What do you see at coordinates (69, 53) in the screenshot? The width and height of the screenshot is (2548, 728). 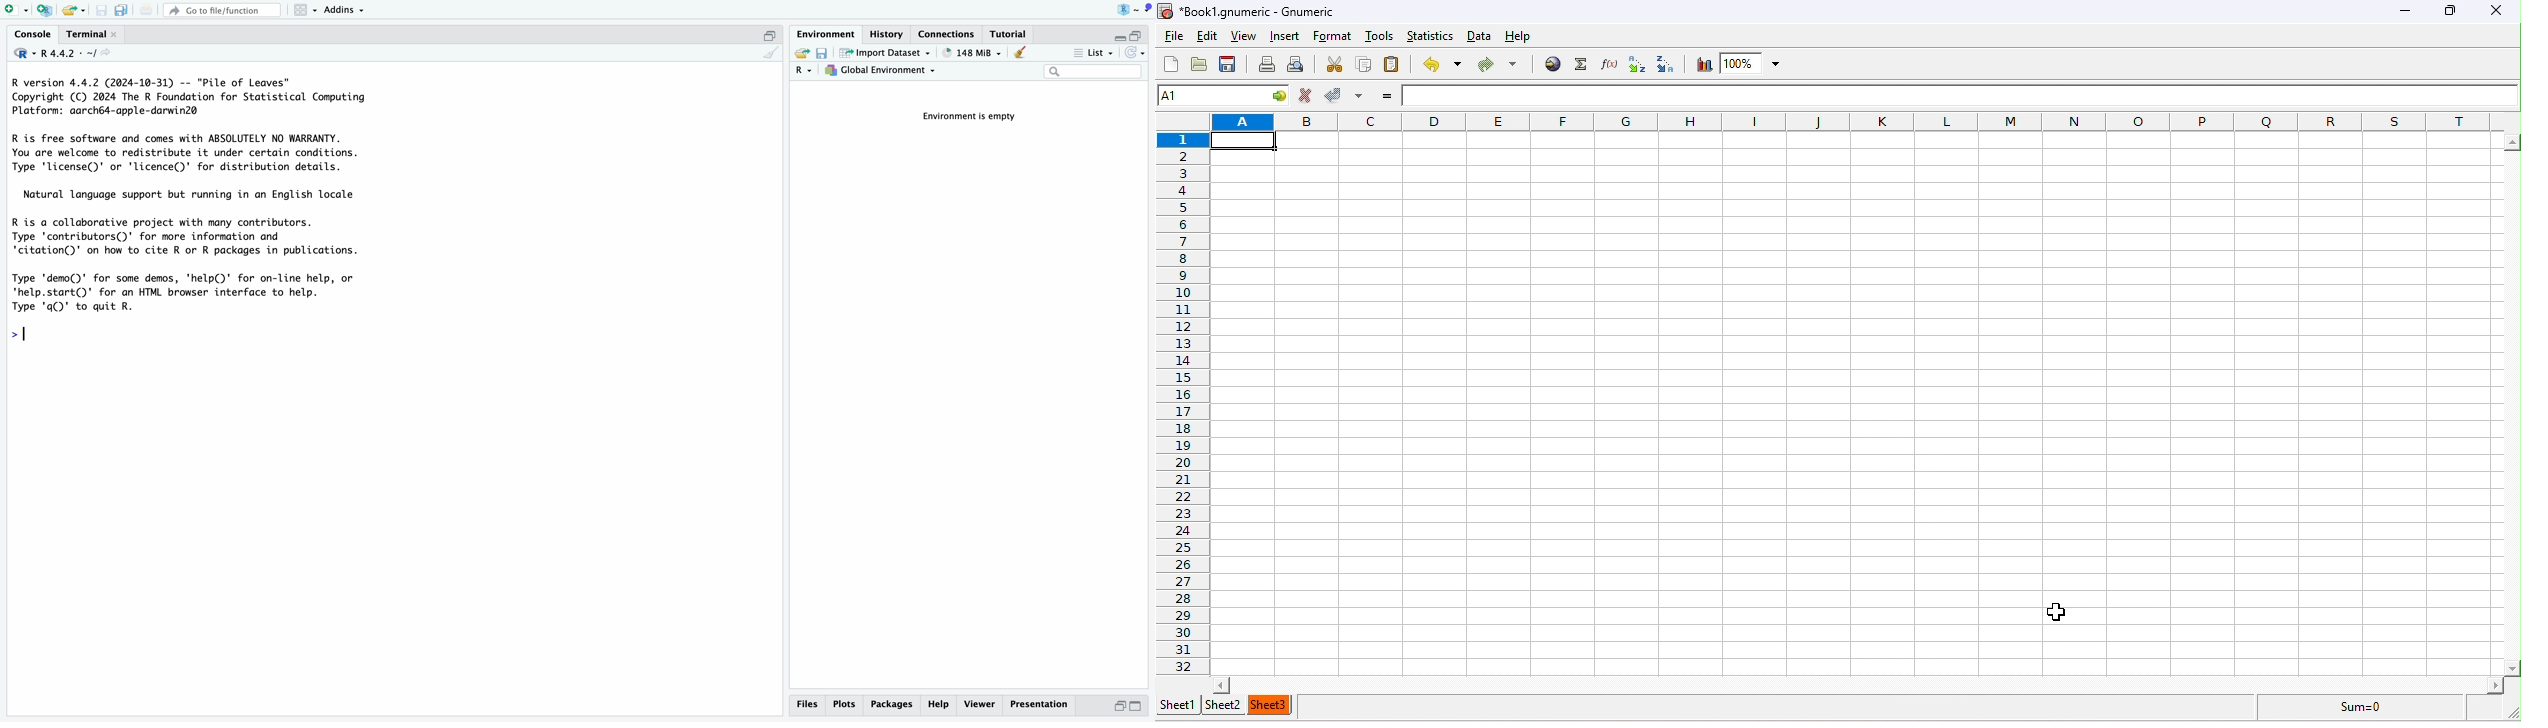 I see `R 4.4.2 . ~/` at bounding box center [69, 53].